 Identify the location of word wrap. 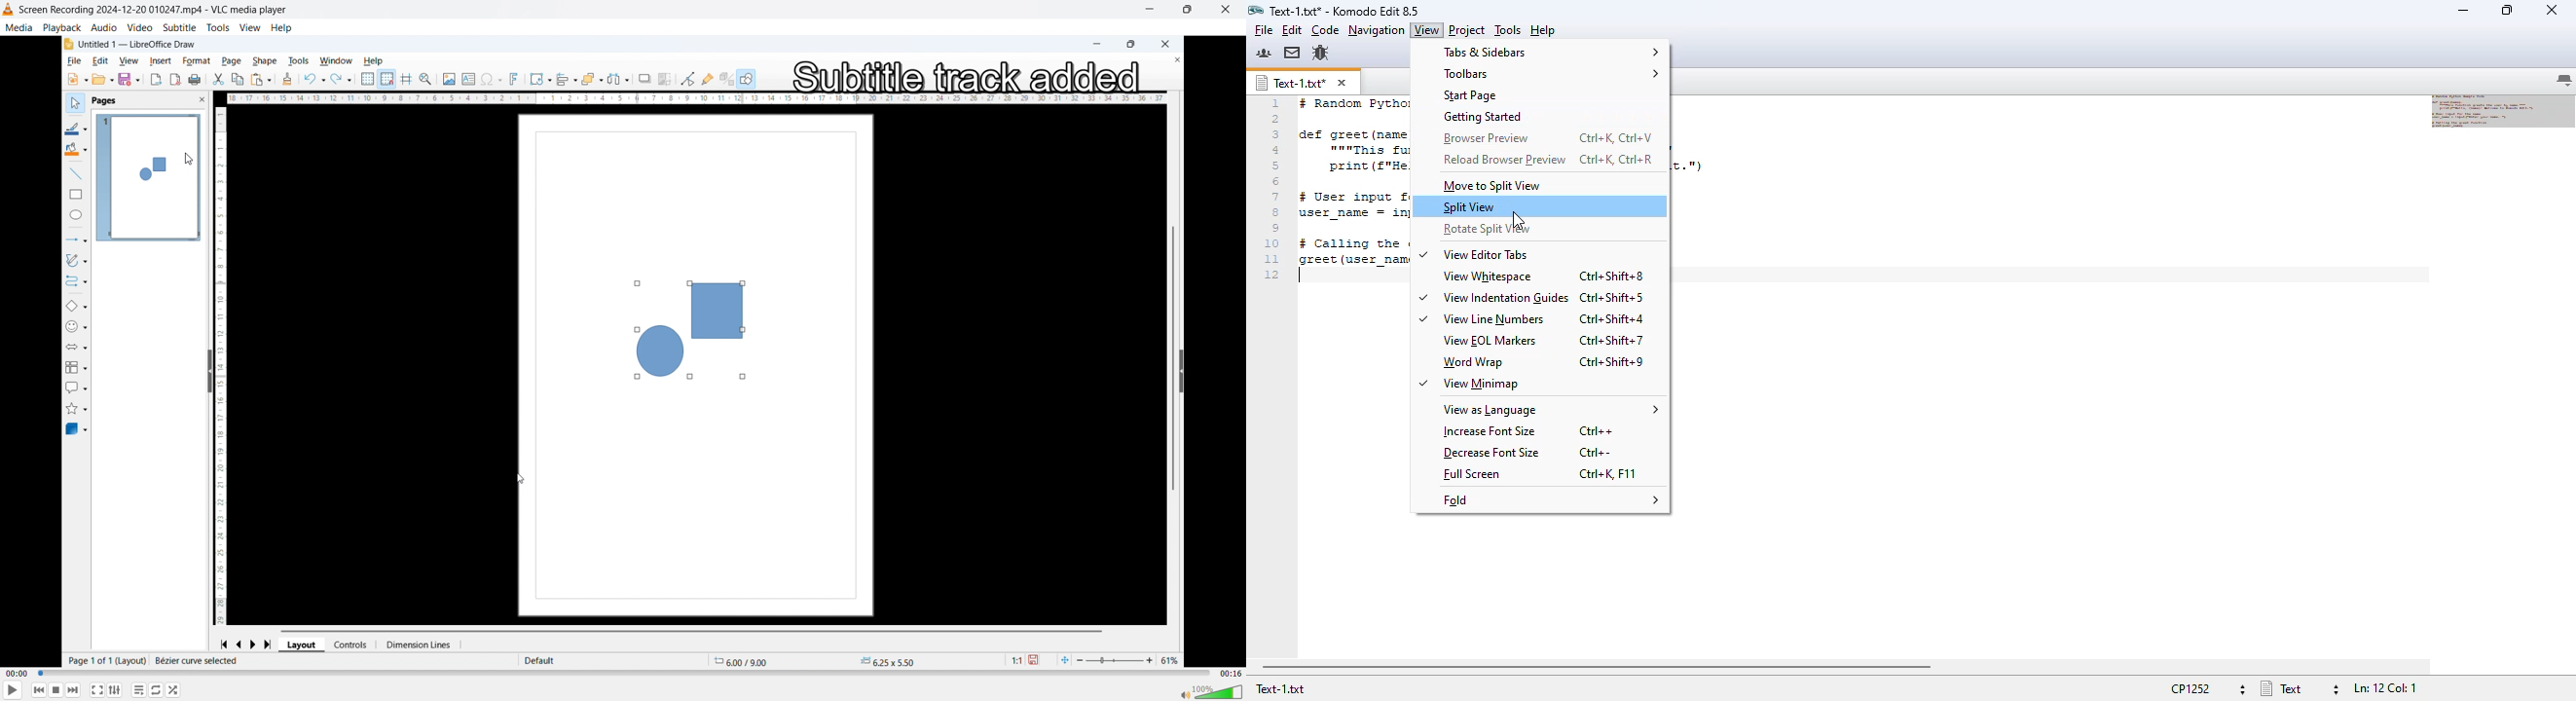
(1472, 362).